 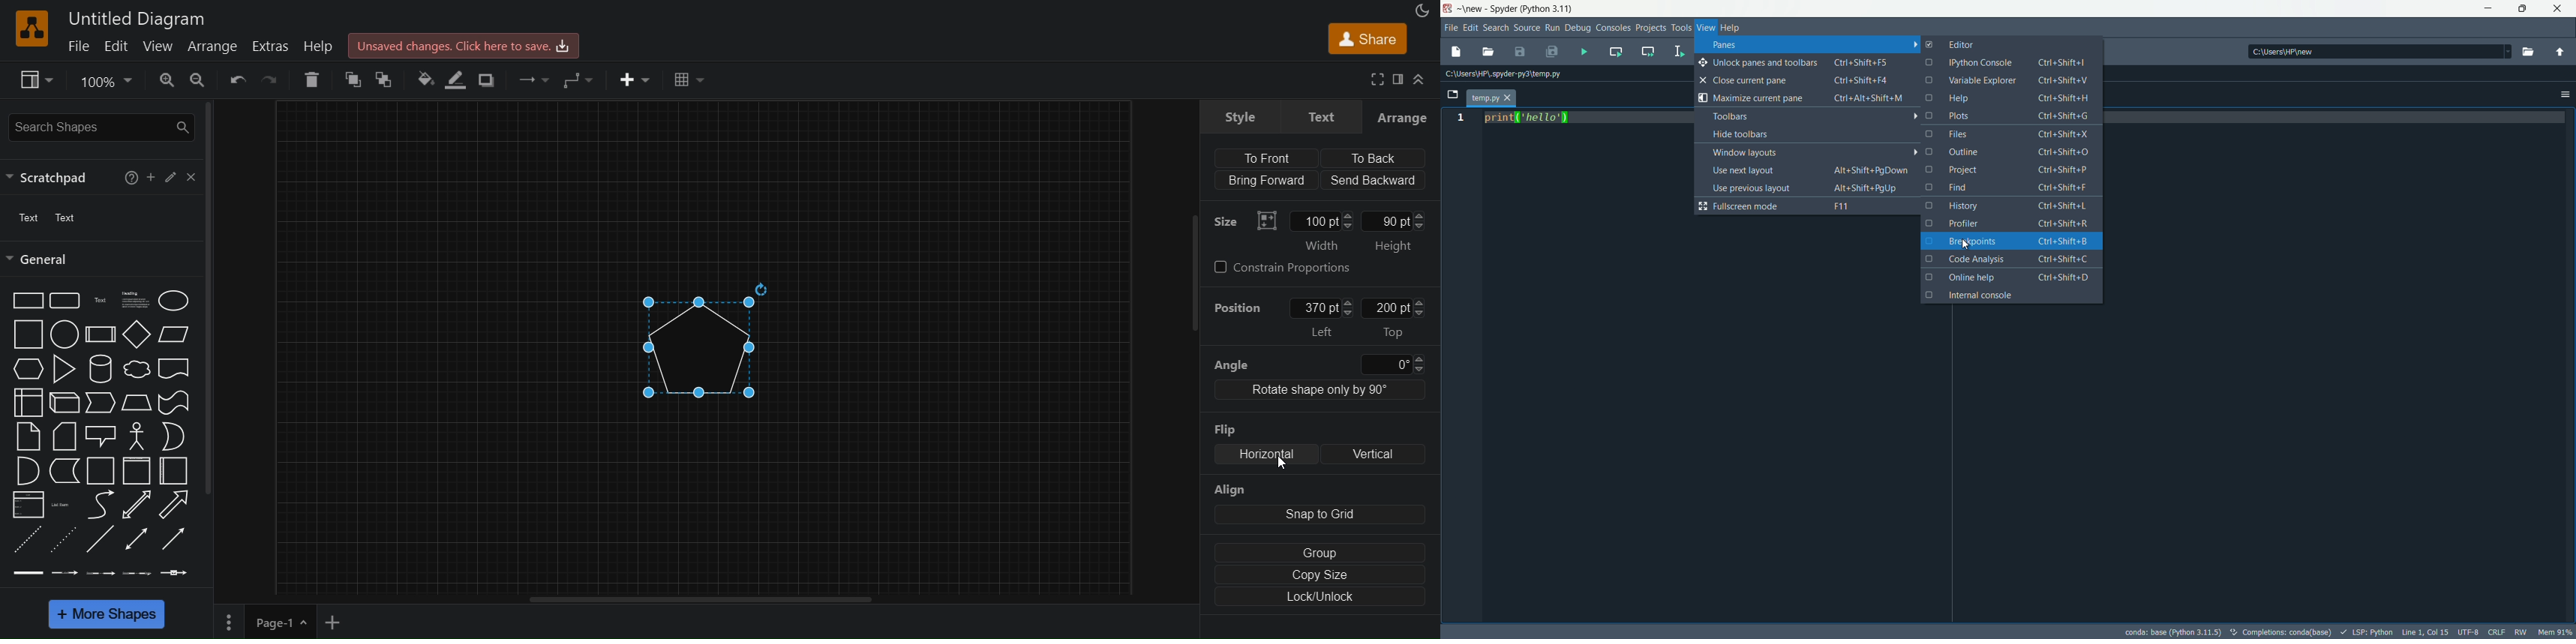 I want to click on general, so click(x=41, y=260).